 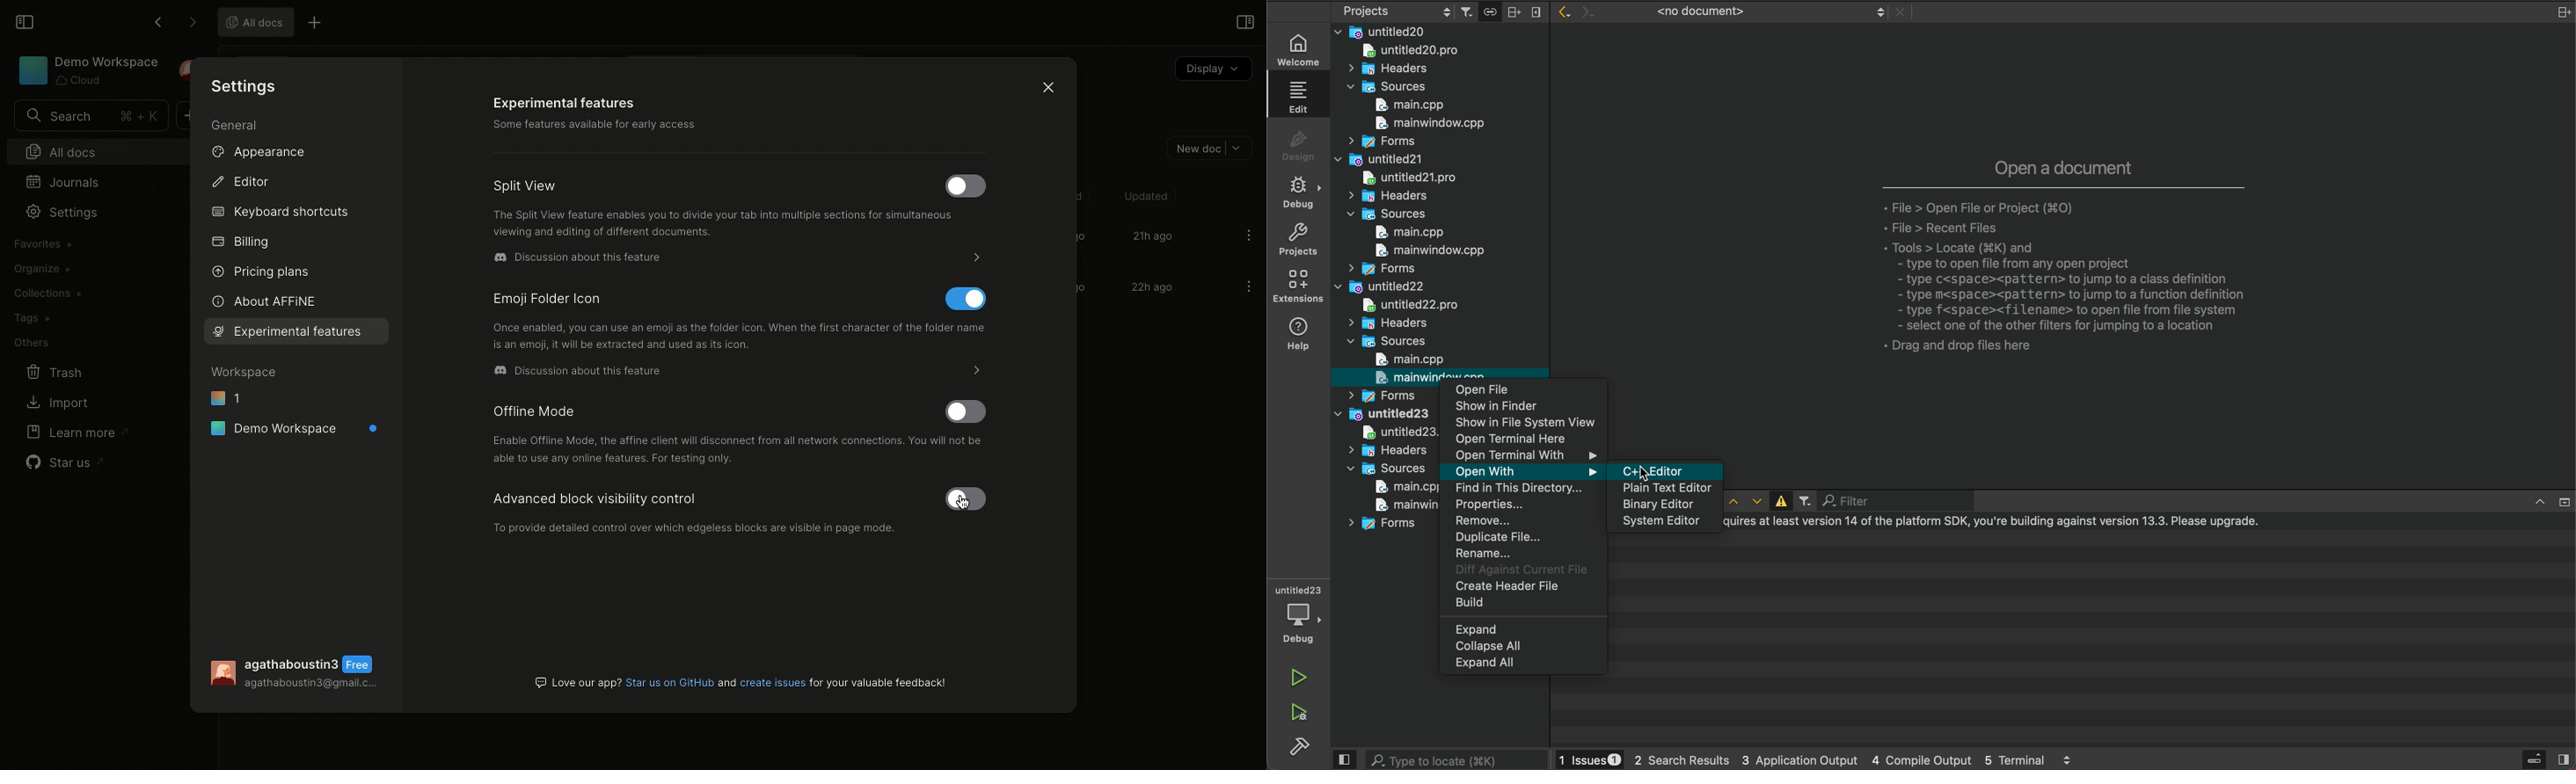 What do you see at coordinates (1143, 196) in the screenshot?
I see `Updated` at bounding box center [1143, 196].